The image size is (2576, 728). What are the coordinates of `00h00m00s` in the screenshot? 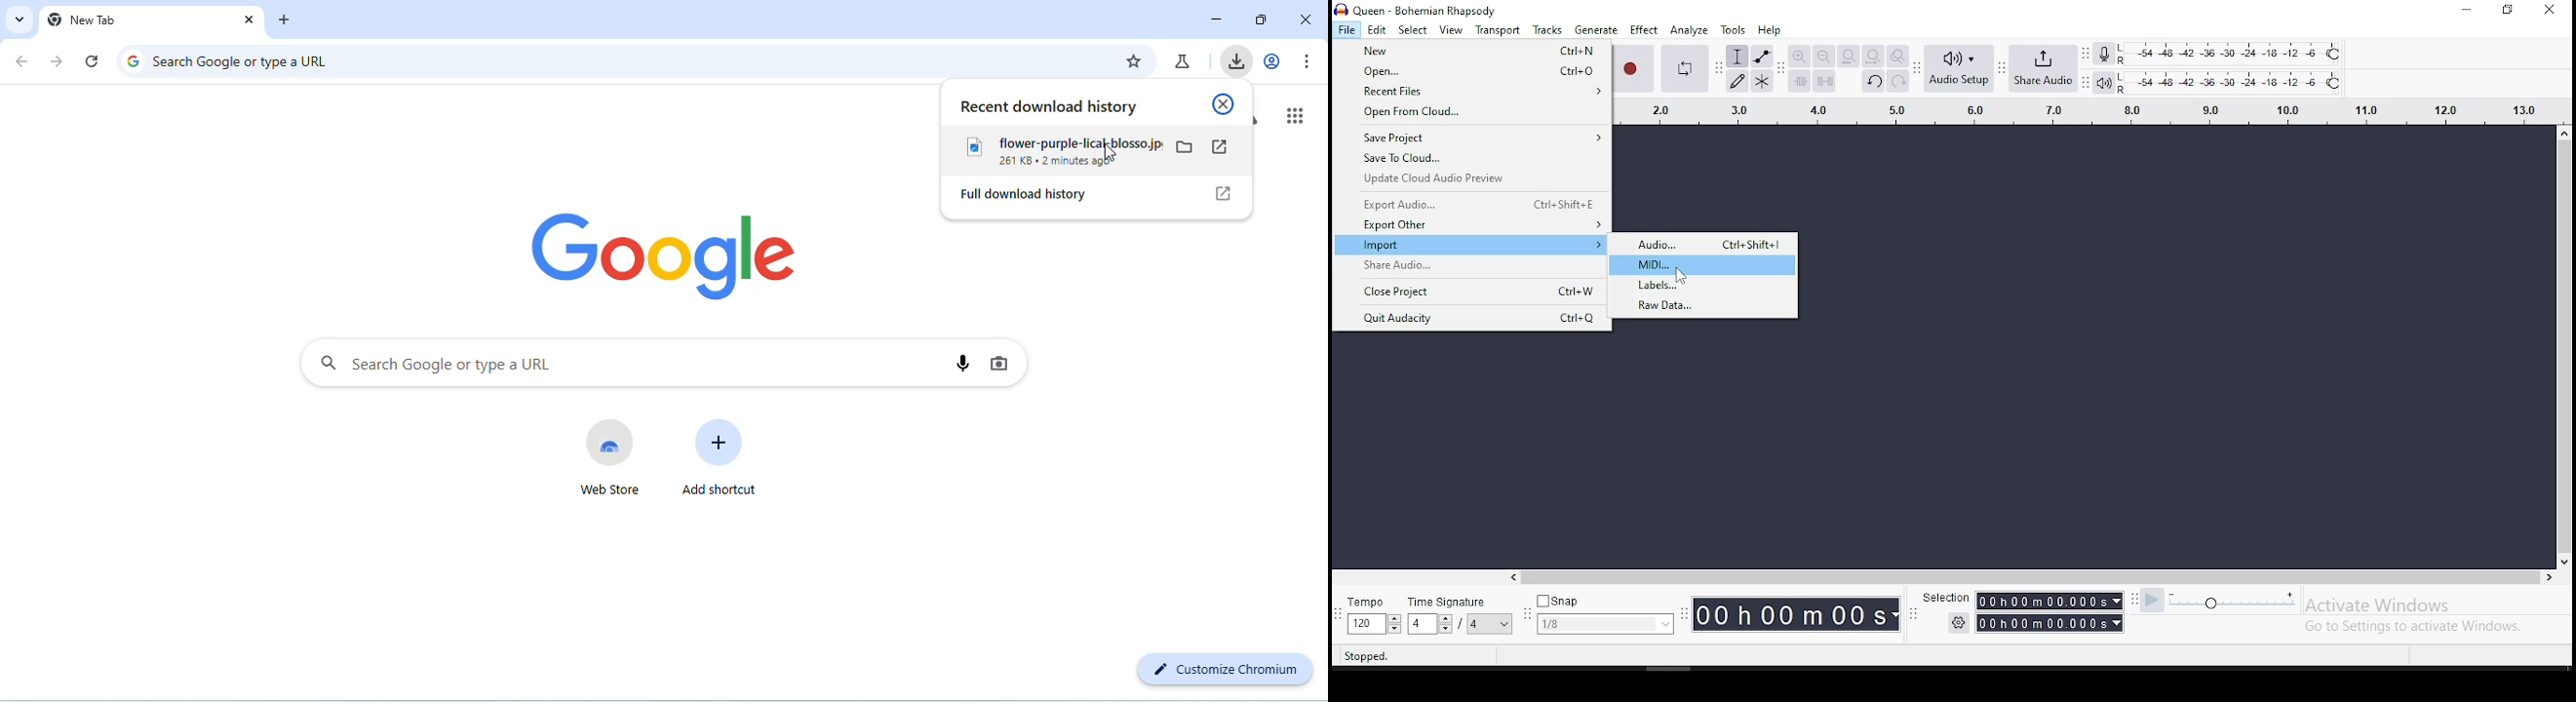 It's located at (2051, 623).